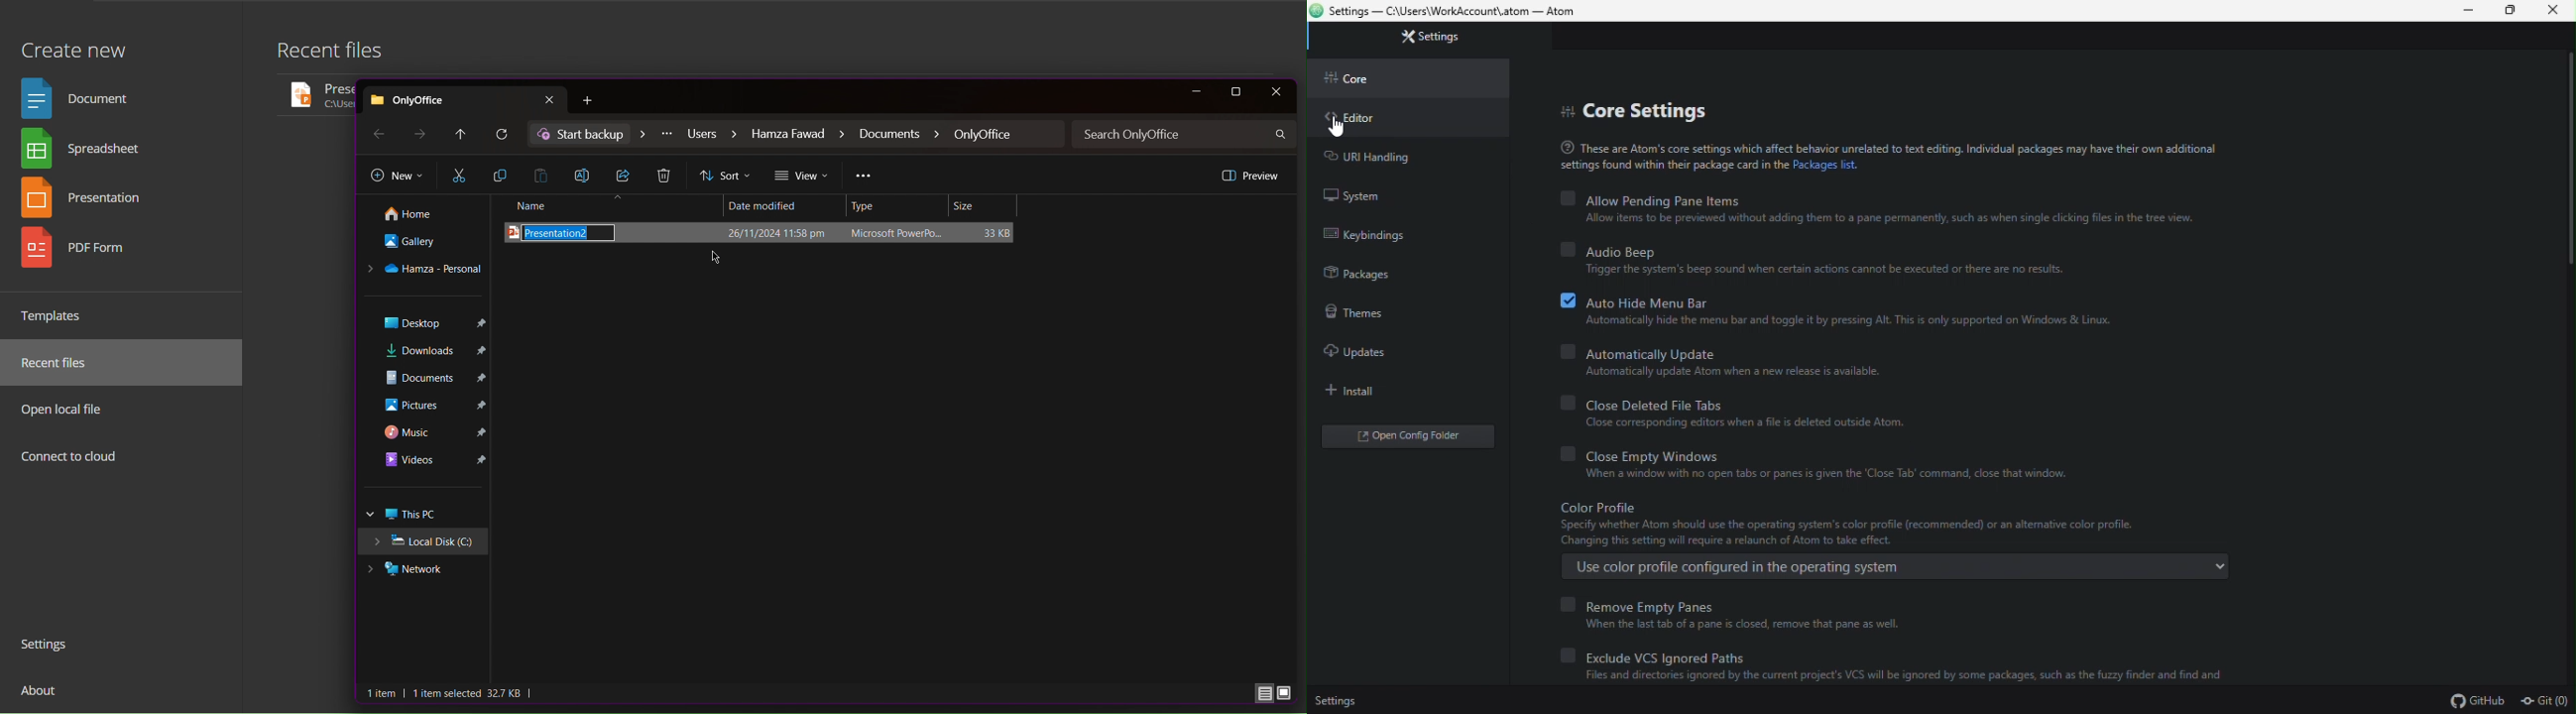 This screenshot has height=728, width=2576. I want to click on Create New, so click(73, 43).